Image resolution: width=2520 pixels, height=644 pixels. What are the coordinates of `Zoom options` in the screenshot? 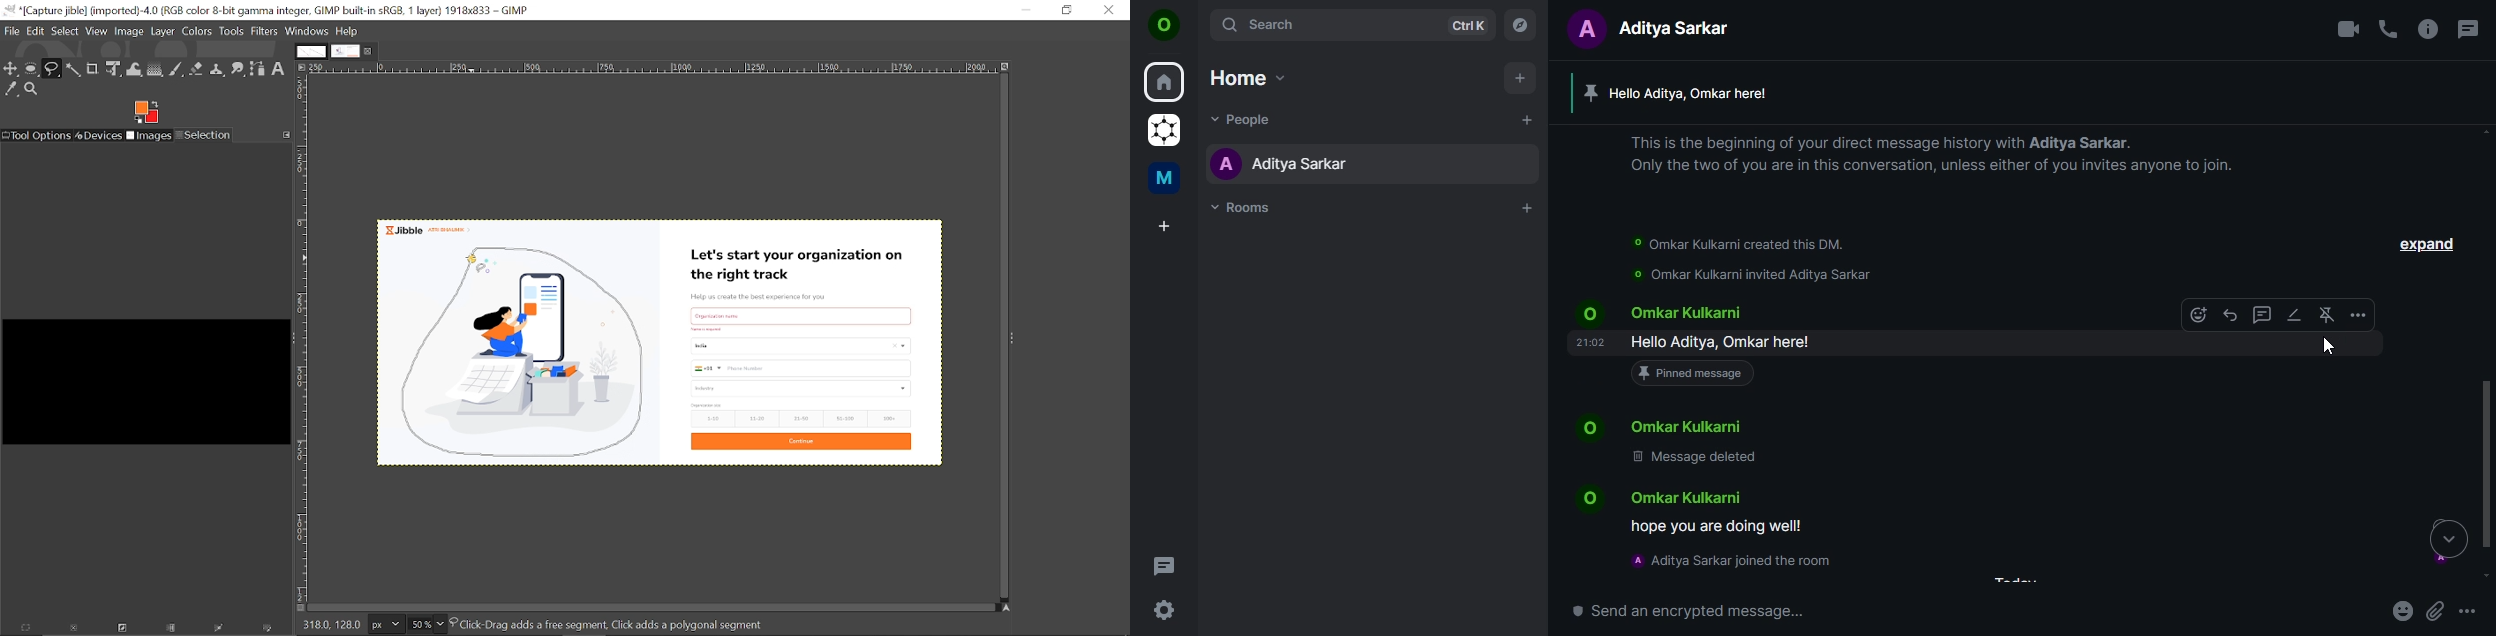 It's located at (441, 625).